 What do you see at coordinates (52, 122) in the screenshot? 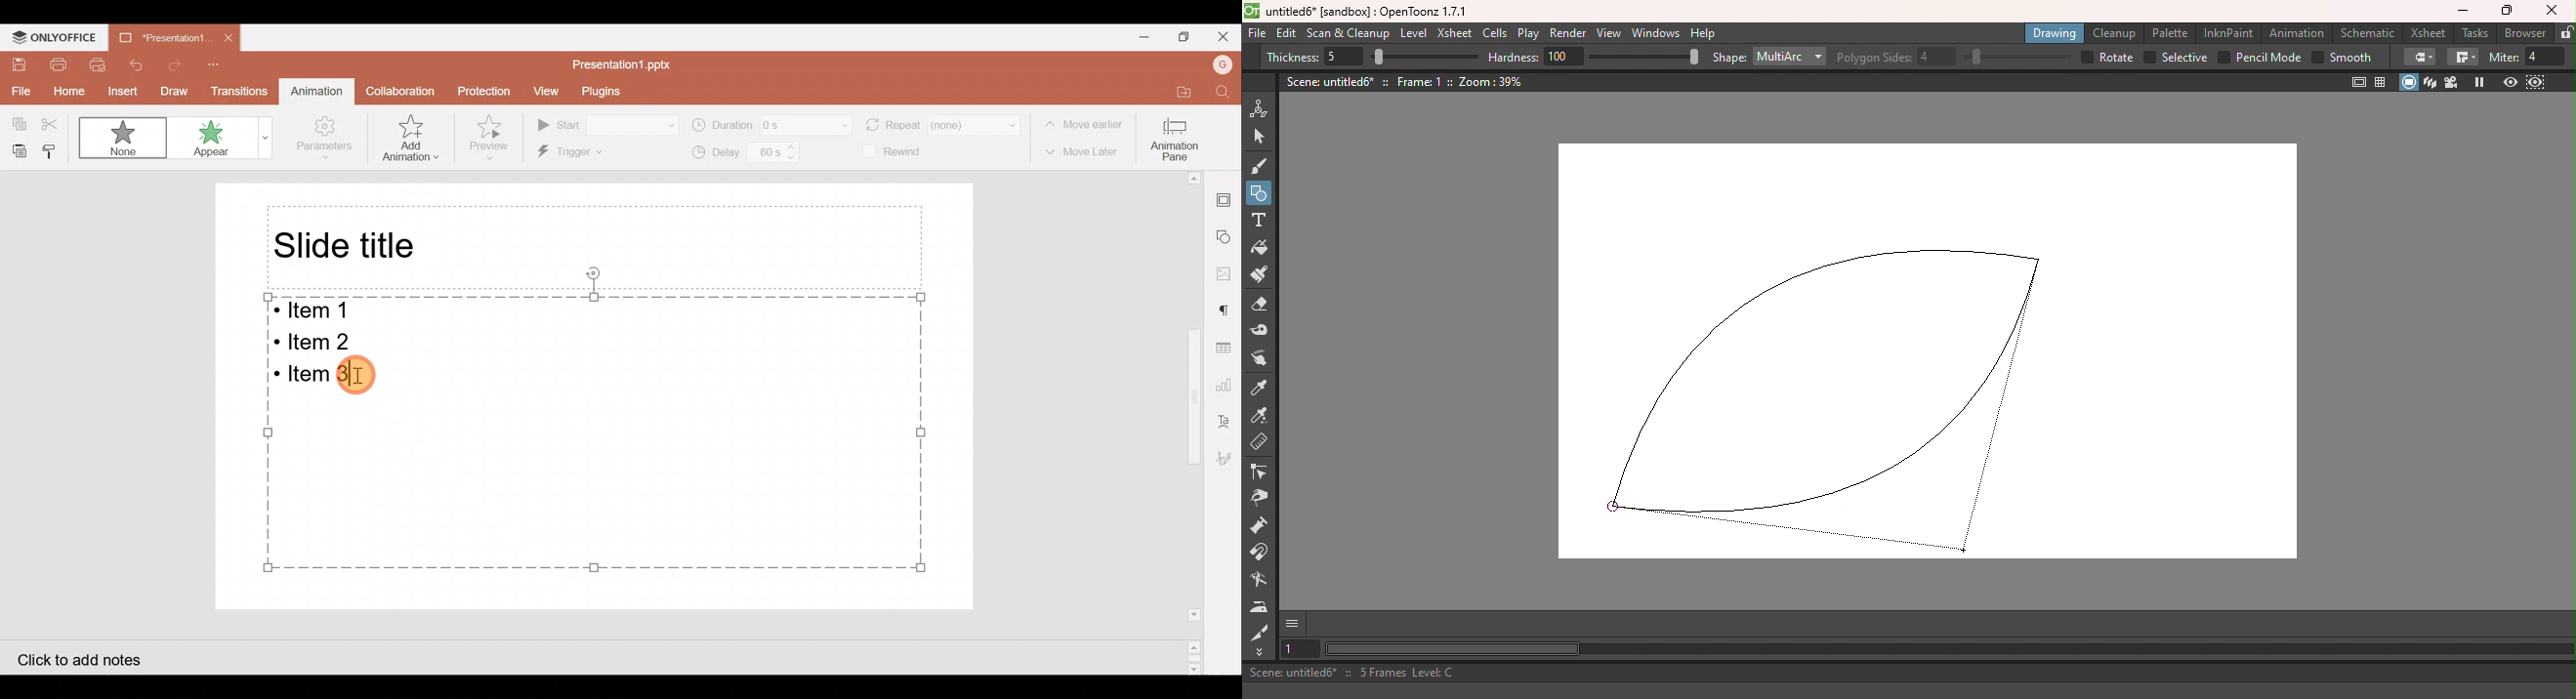
I see `Cut` at bounding box center [52, 122].